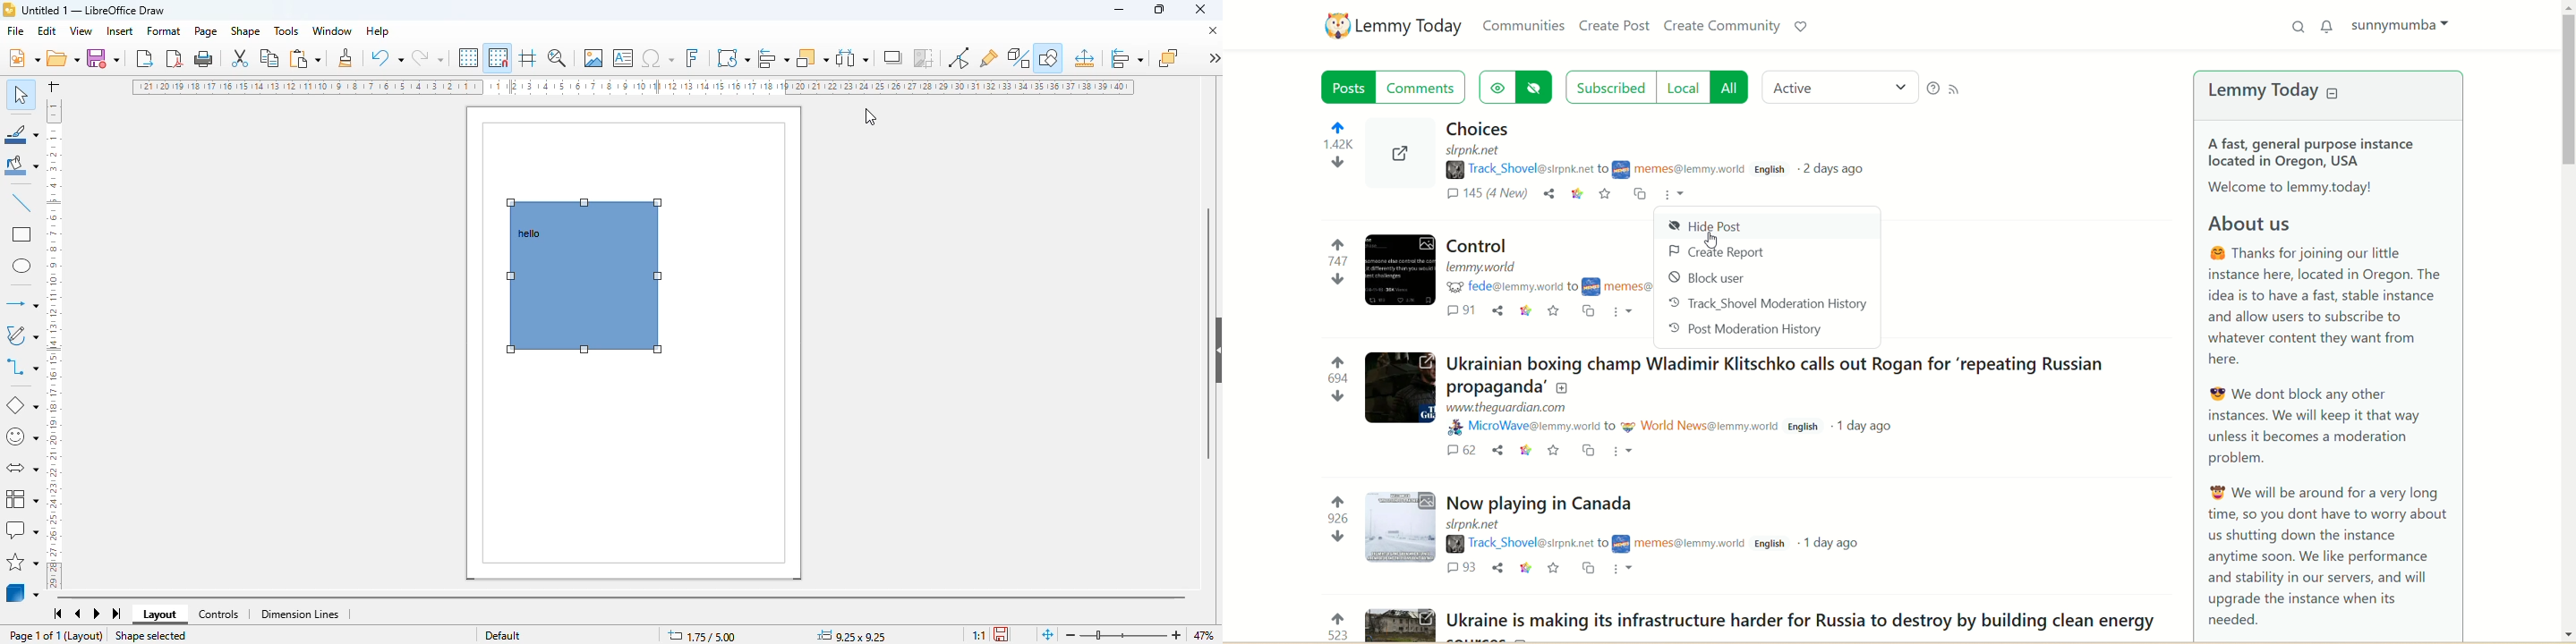 This screenshot has height=644, width=2576. Describe the element at coordinates (1168, 57) in the screenshot. I see `bring to front` at that location.